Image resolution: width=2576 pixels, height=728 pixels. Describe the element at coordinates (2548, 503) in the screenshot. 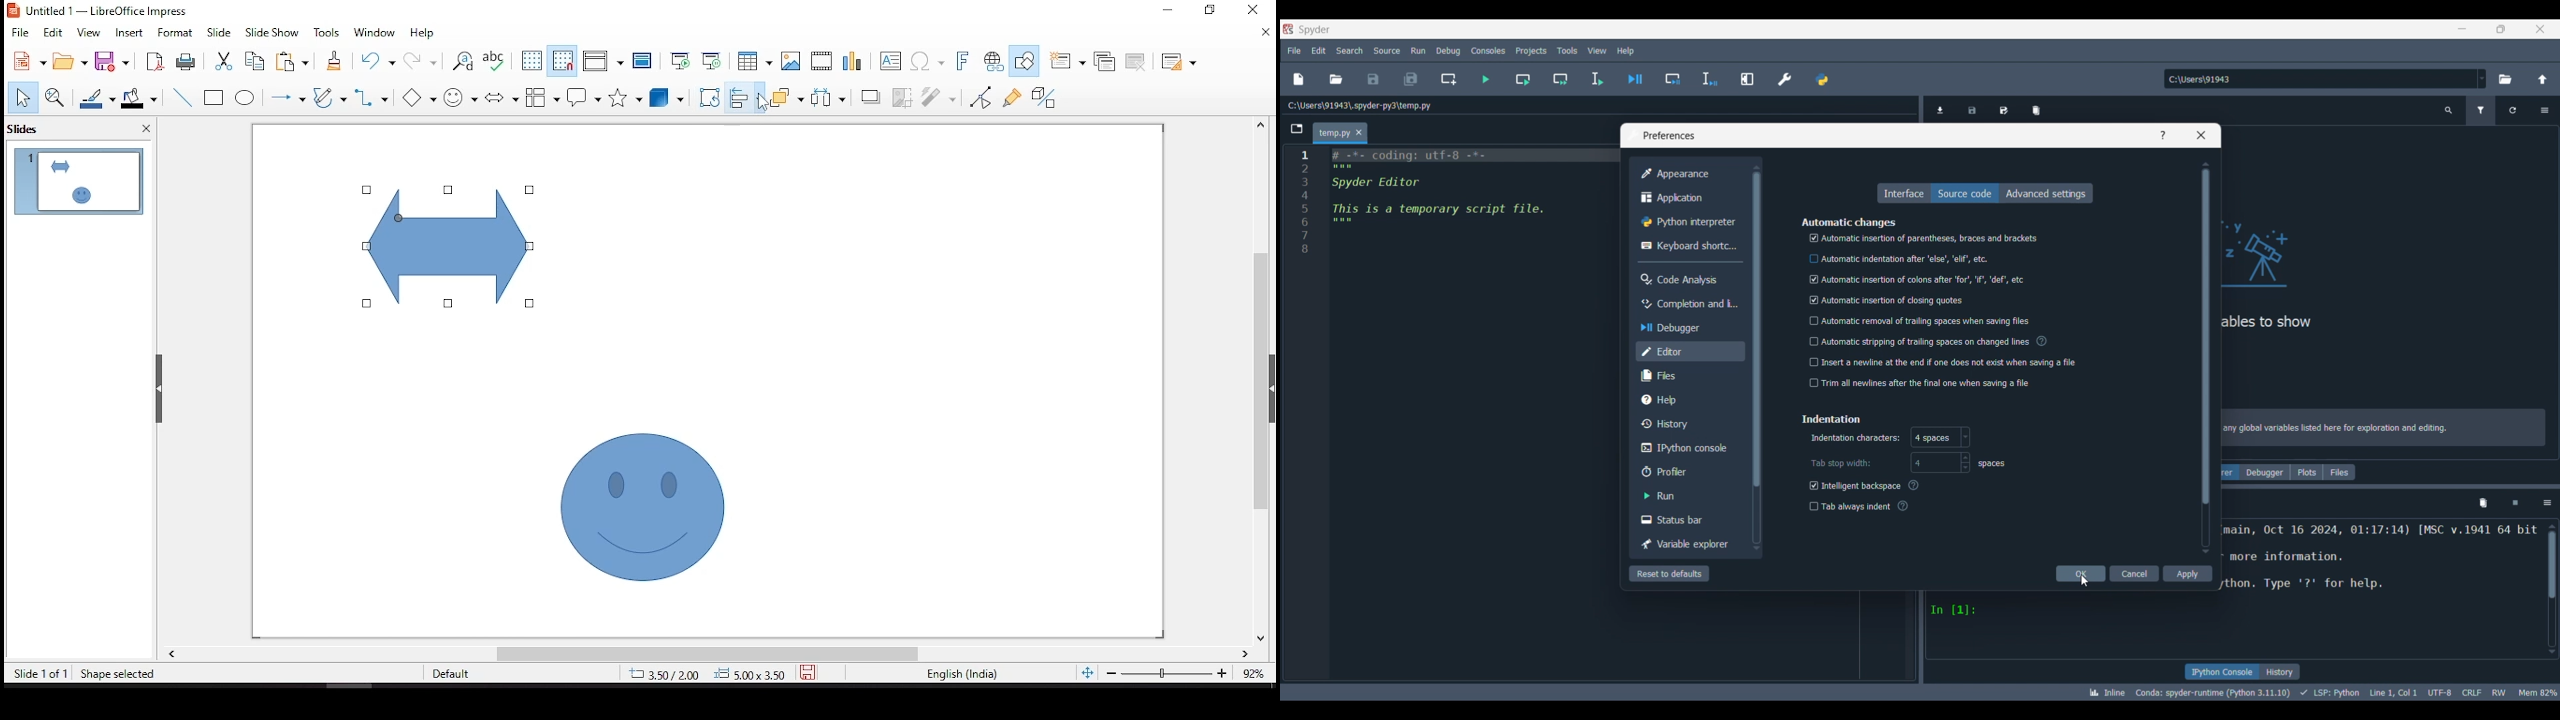

I see `Options` at that location.